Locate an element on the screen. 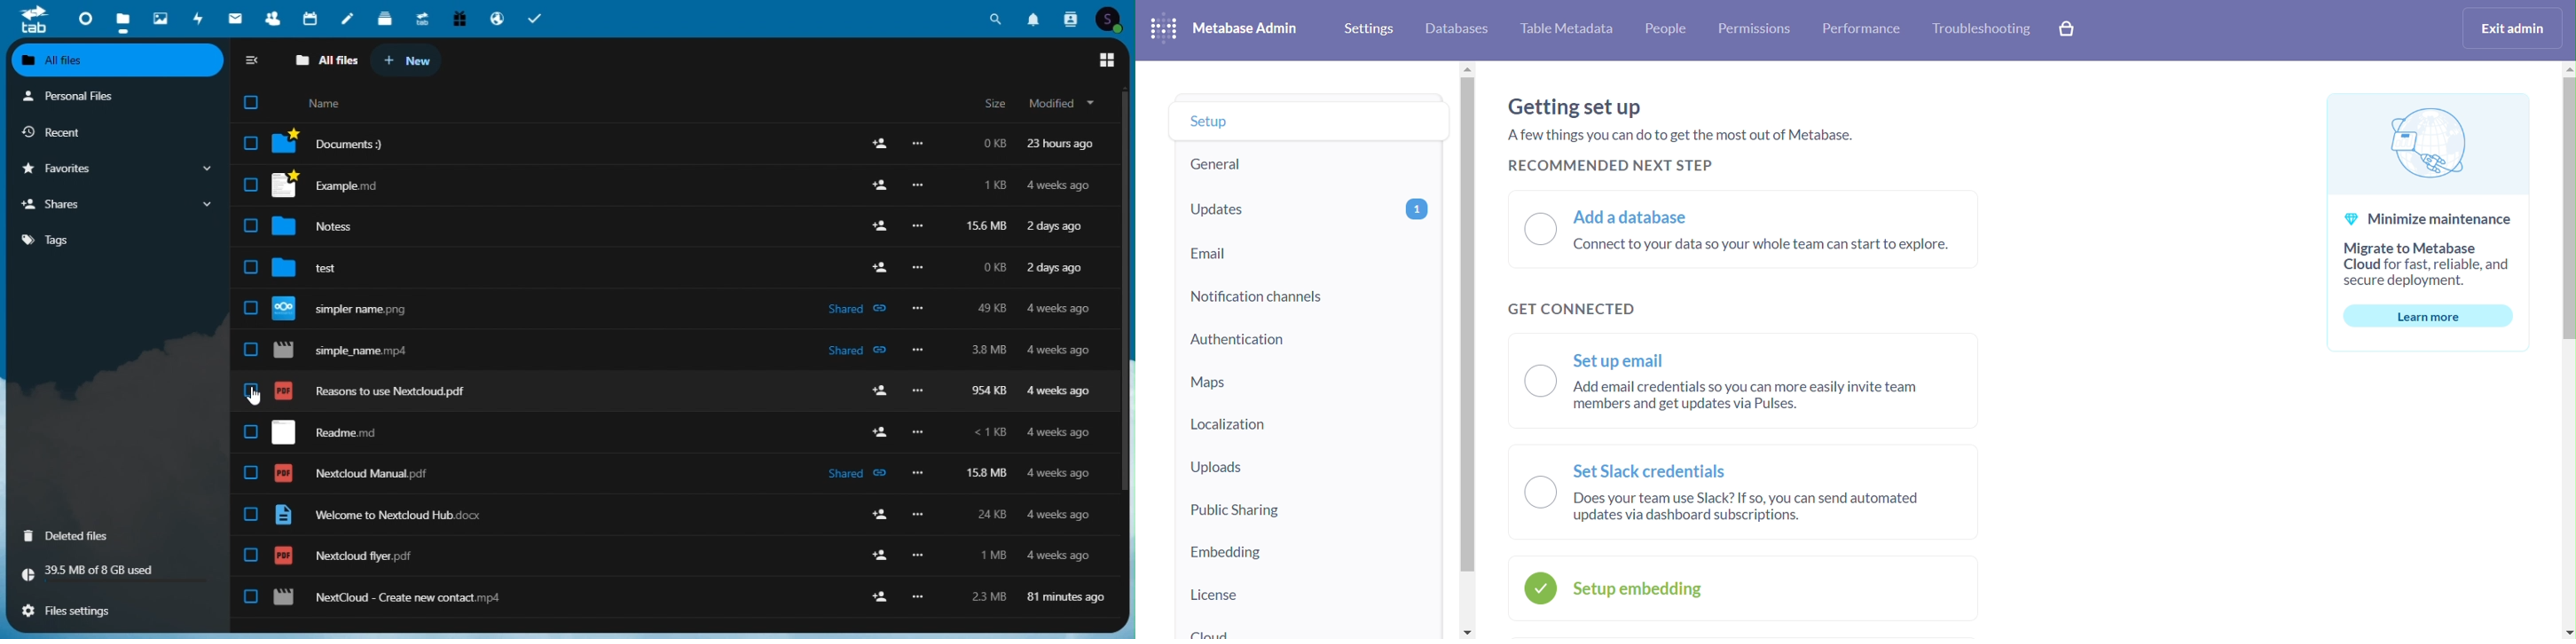 The image size is (2576, 644). vertical scroll bar is located at coordinates (1468, 350).